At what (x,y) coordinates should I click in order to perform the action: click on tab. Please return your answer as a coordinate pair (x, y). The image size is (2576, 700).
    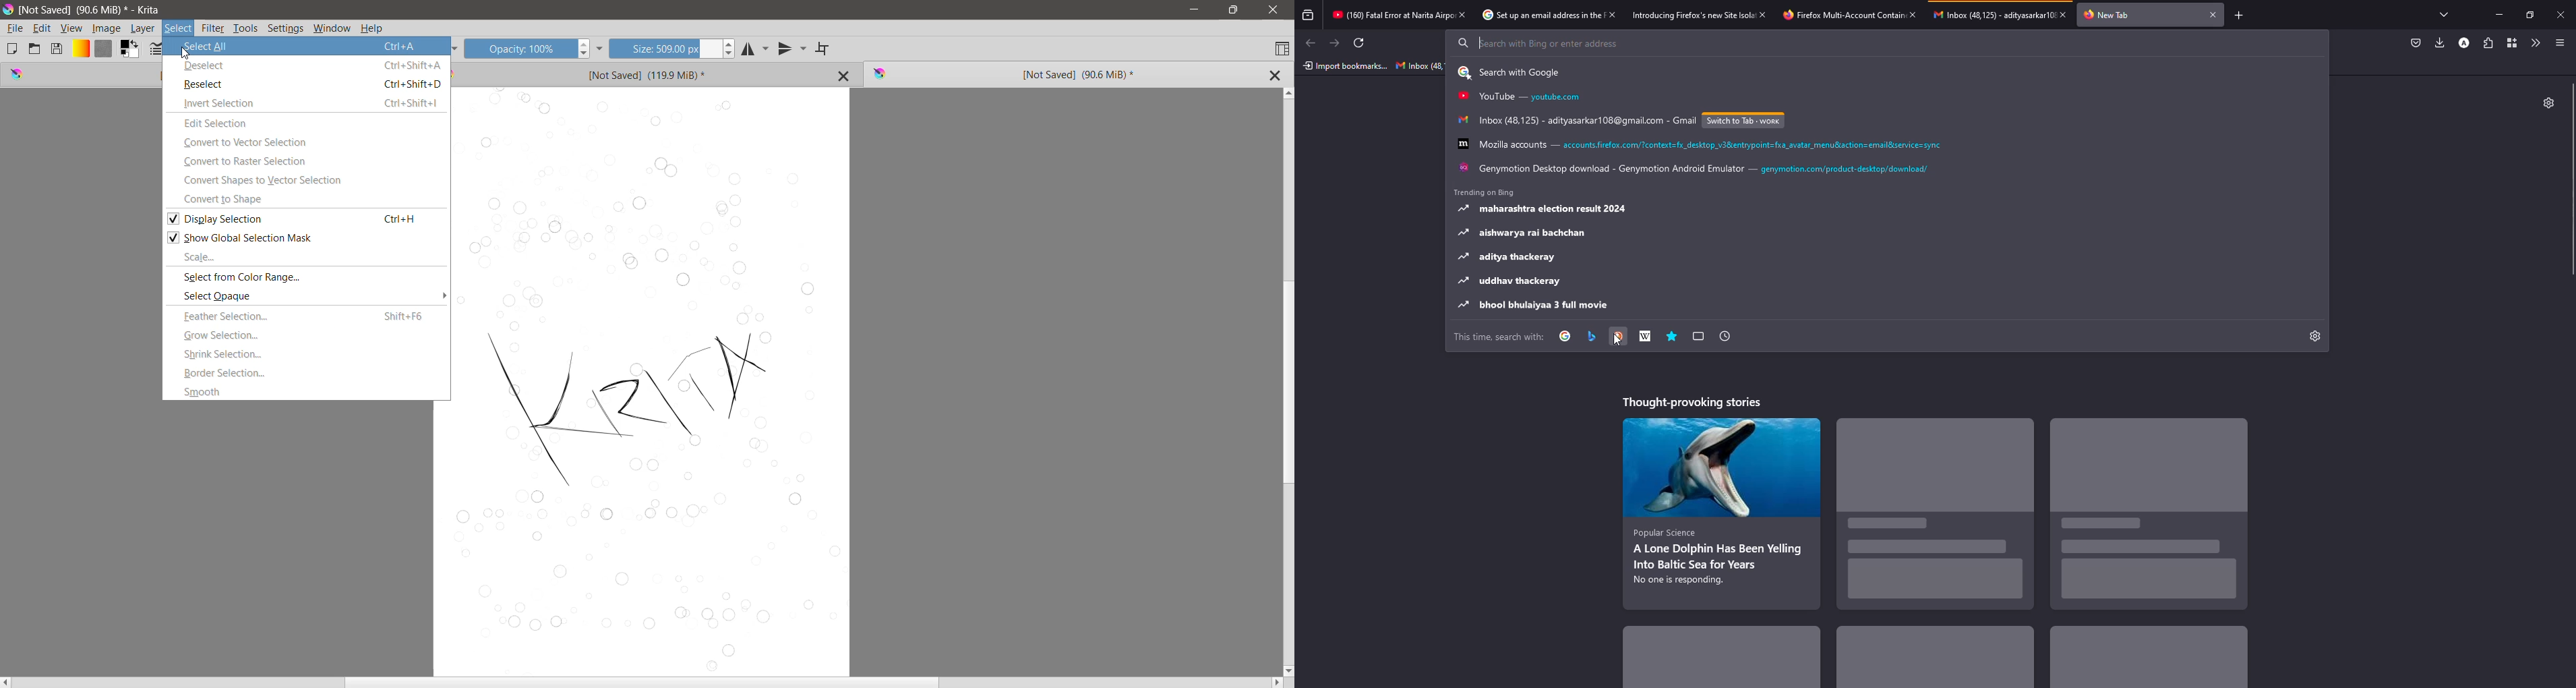
    Looking at the image, I should click on (1531, 15).